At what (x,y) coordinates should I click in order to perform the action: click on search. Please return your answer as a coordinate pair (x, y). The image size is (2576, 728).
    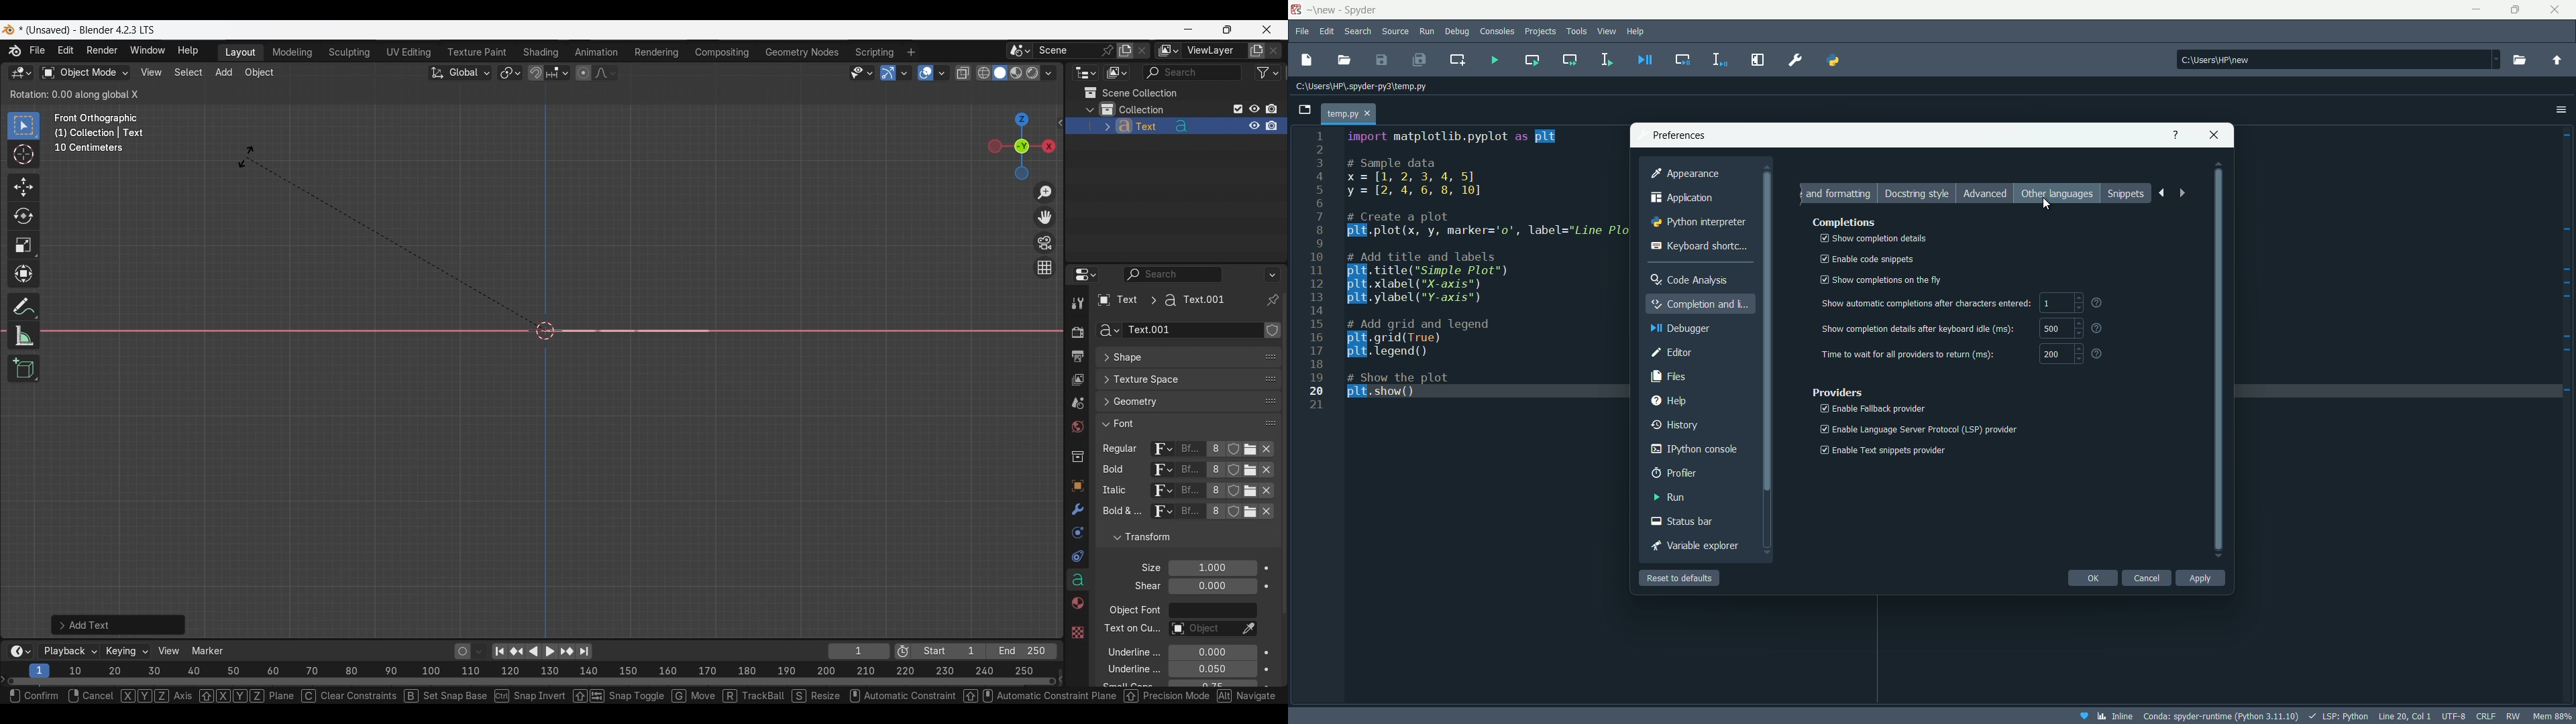
    Looking at the image, I should click on (1358, 32).